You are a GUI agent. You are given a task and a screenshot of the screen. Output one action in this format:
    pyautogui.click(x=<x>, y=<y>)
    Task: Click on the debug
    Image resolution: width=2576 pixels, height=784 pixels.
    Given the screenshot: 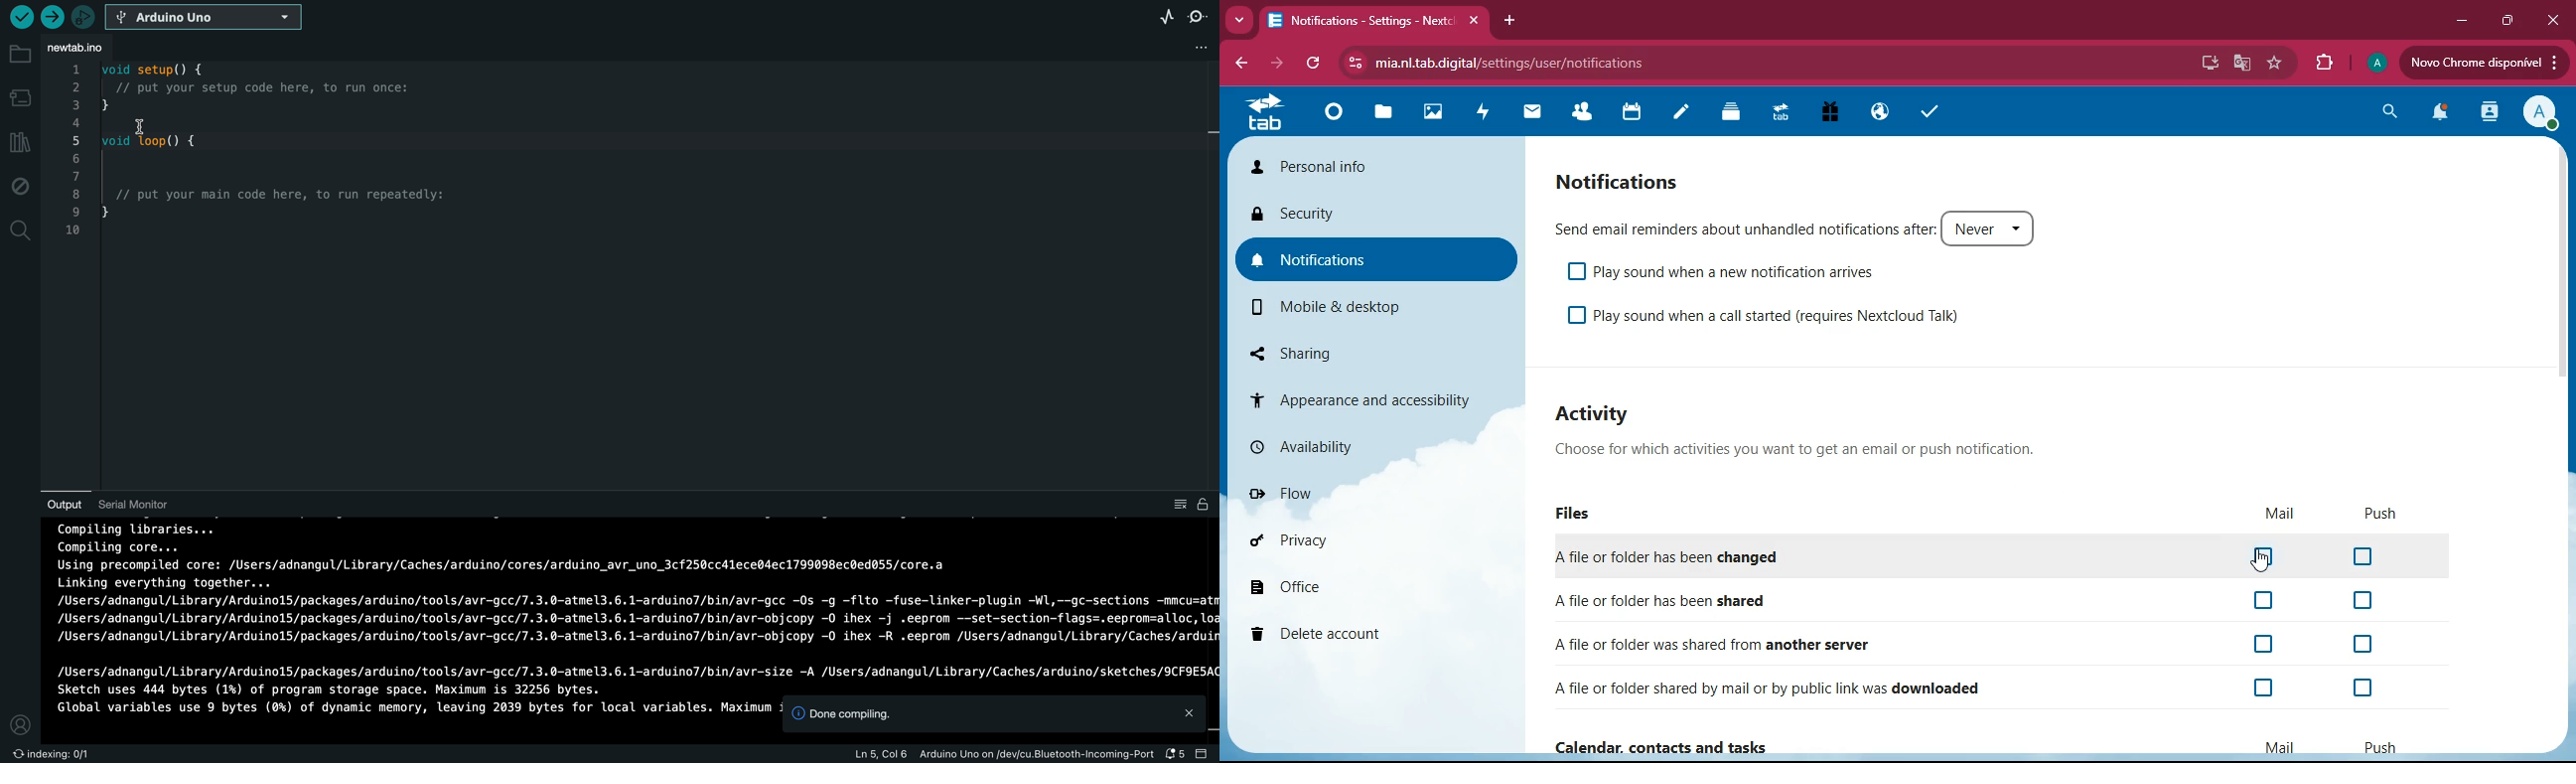 What is the action you would take?
    pyautogui.click(x=17, y=183)
    